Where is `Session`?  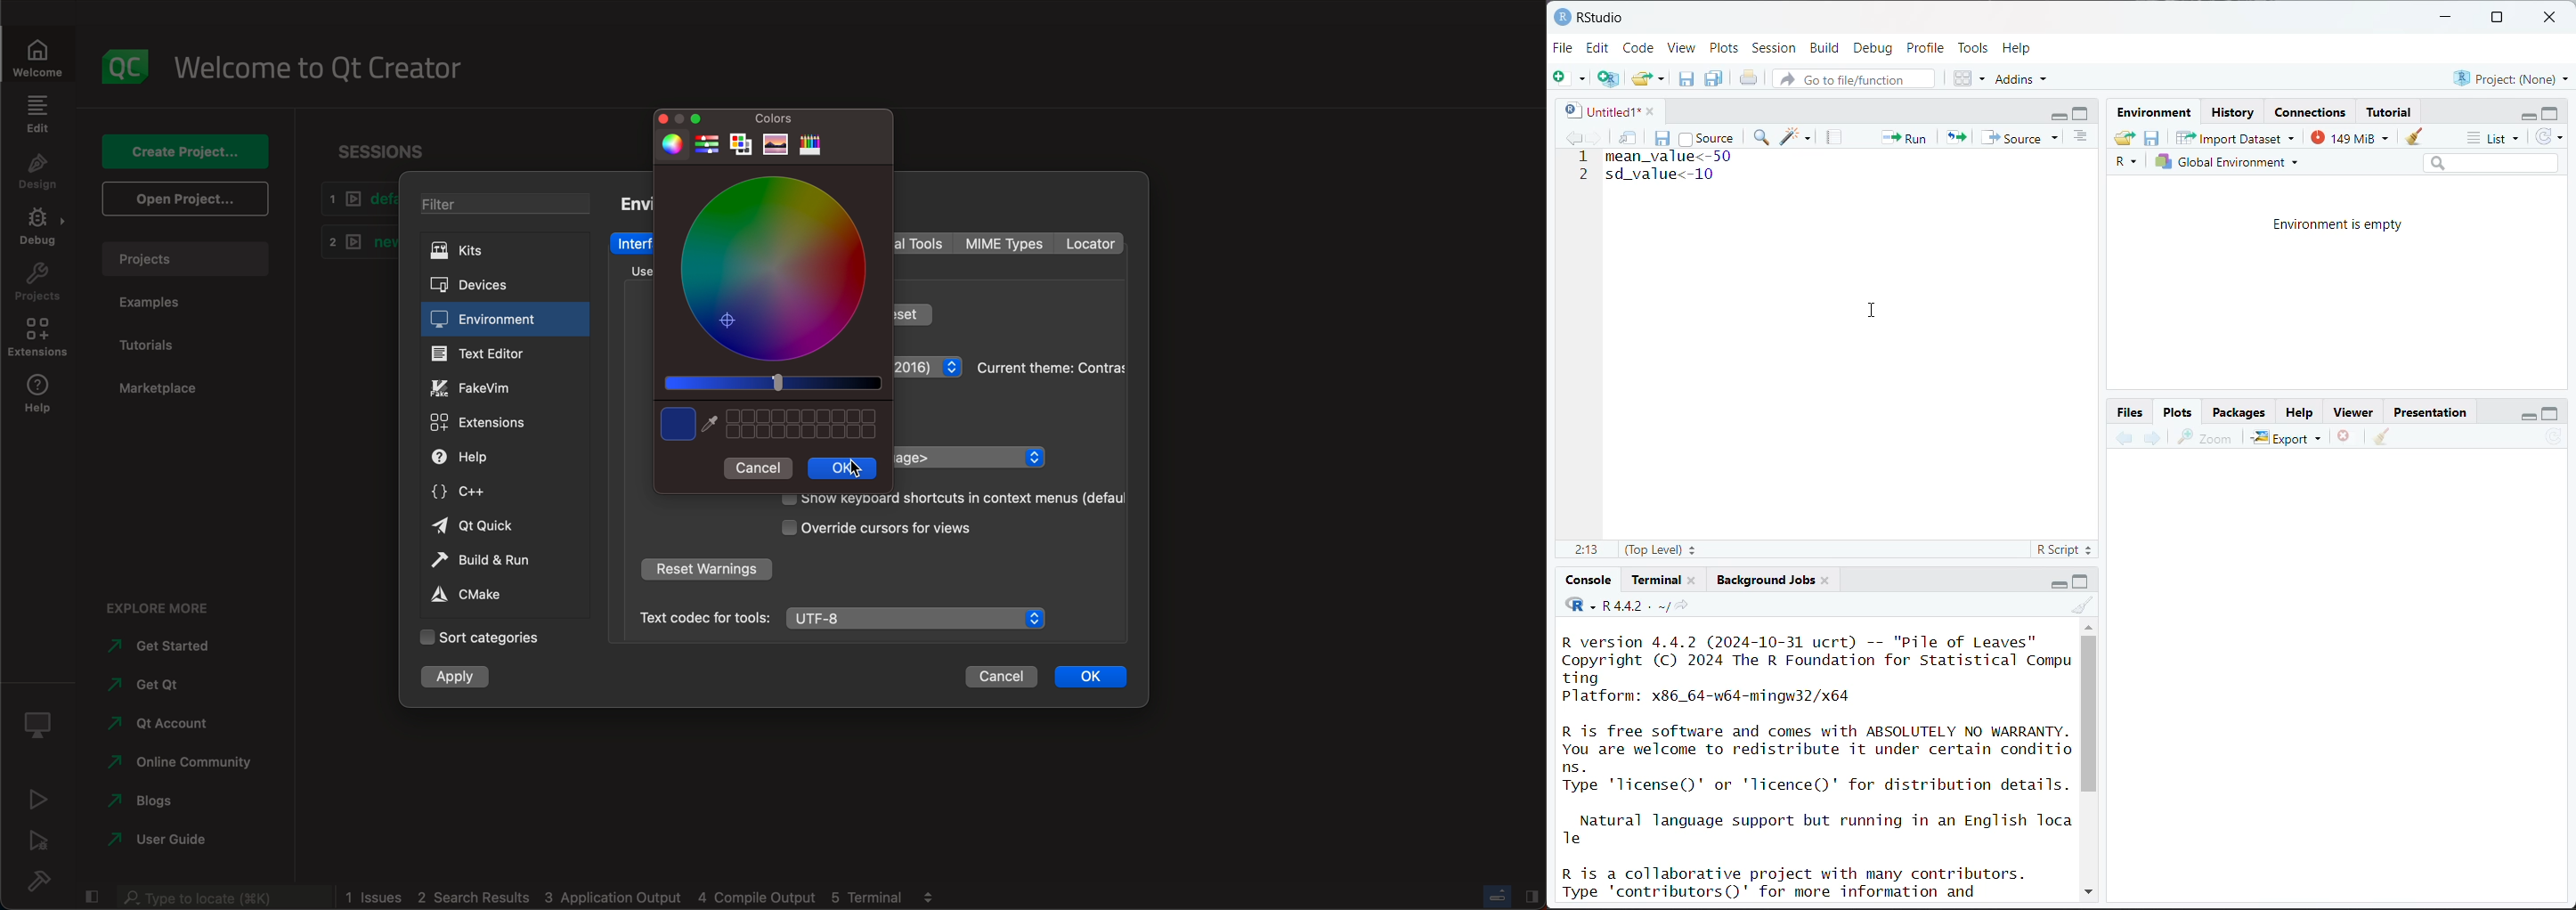 Session is located at coordinates (1775, 49).